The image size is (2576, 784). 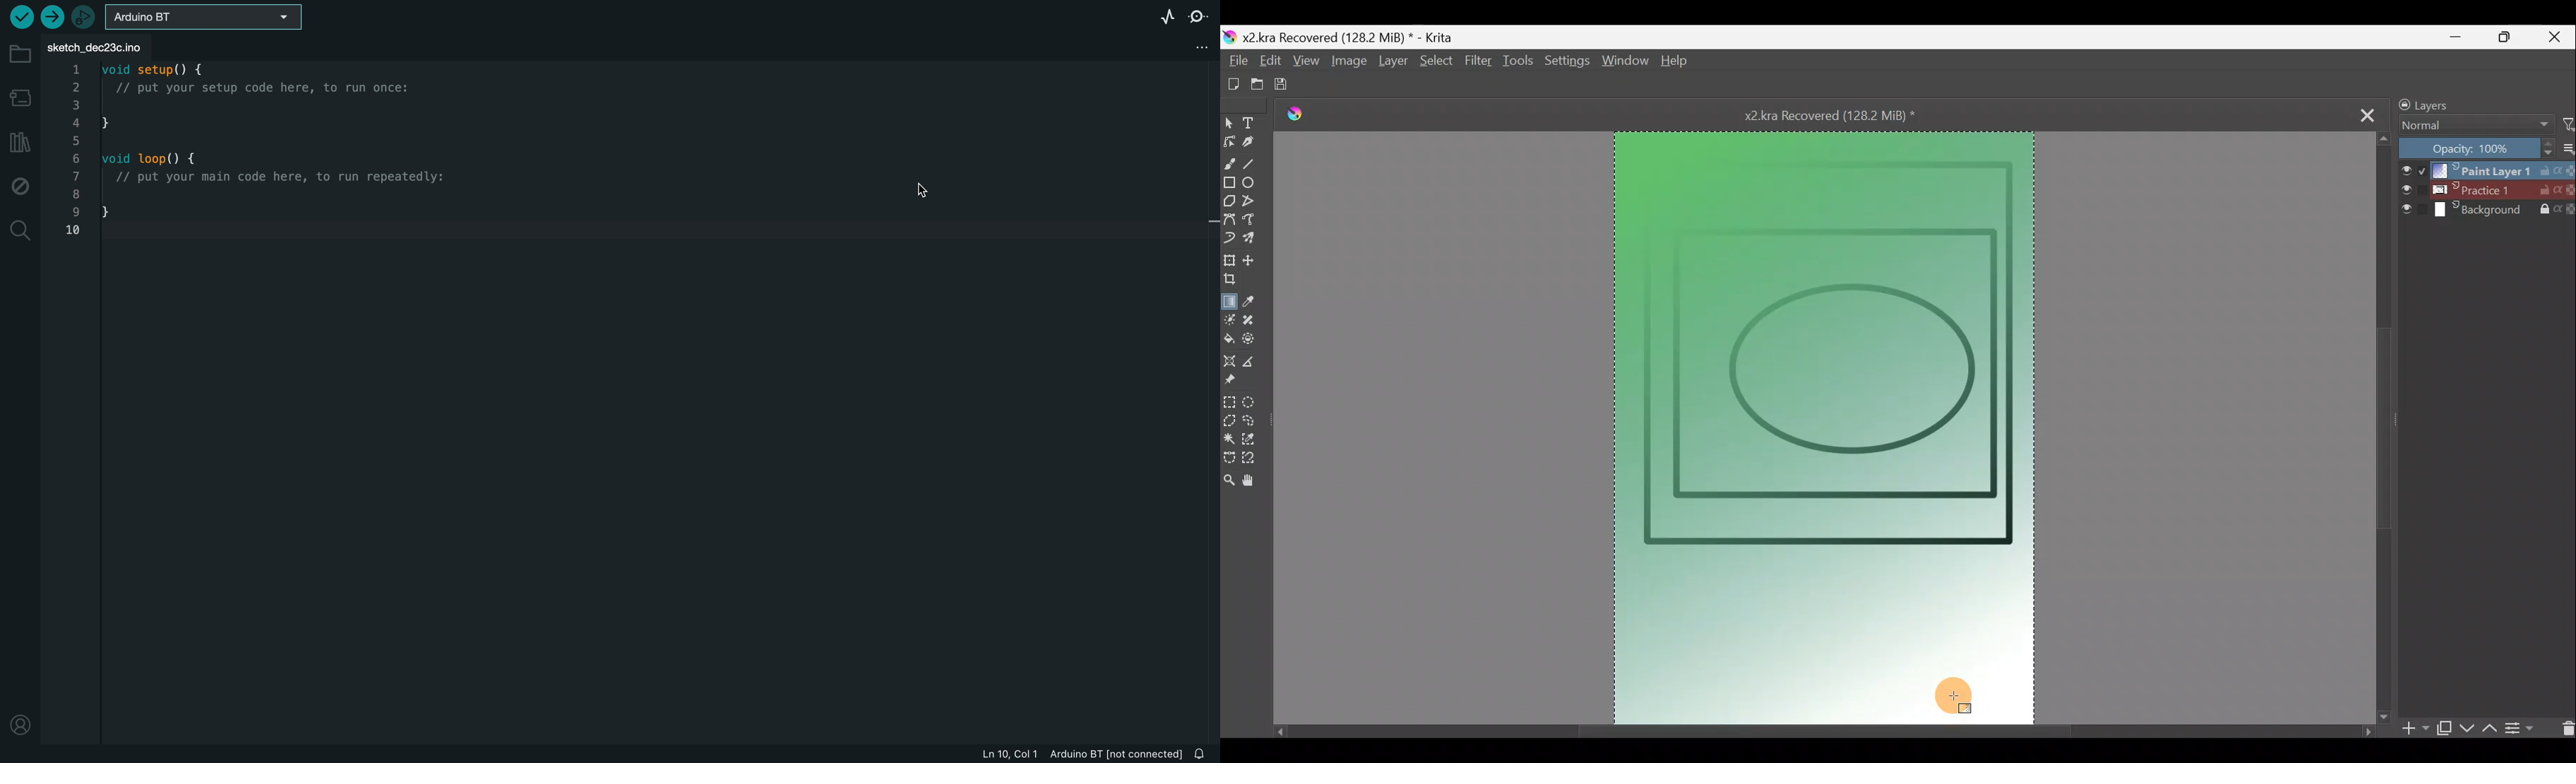 I want to click on Delete layer/mask, so click(x=2564, y=727).